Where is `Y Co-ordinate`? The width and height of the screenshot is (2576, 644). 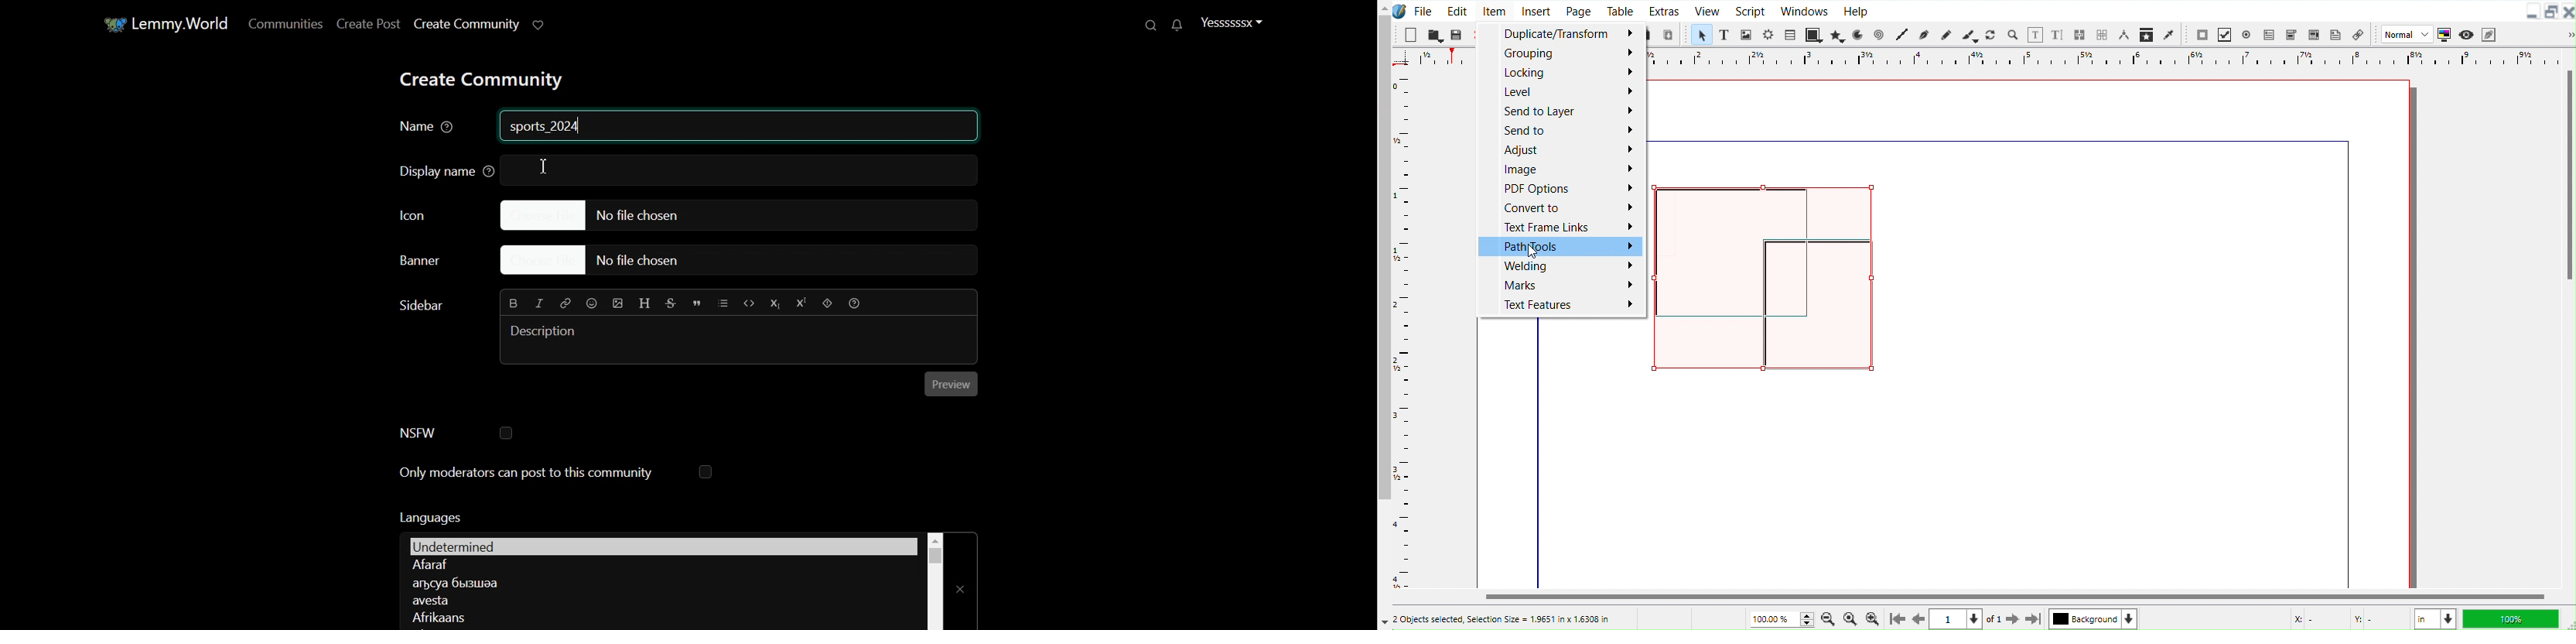 Y Co-ordinate is located at coordinates (2379, 620).